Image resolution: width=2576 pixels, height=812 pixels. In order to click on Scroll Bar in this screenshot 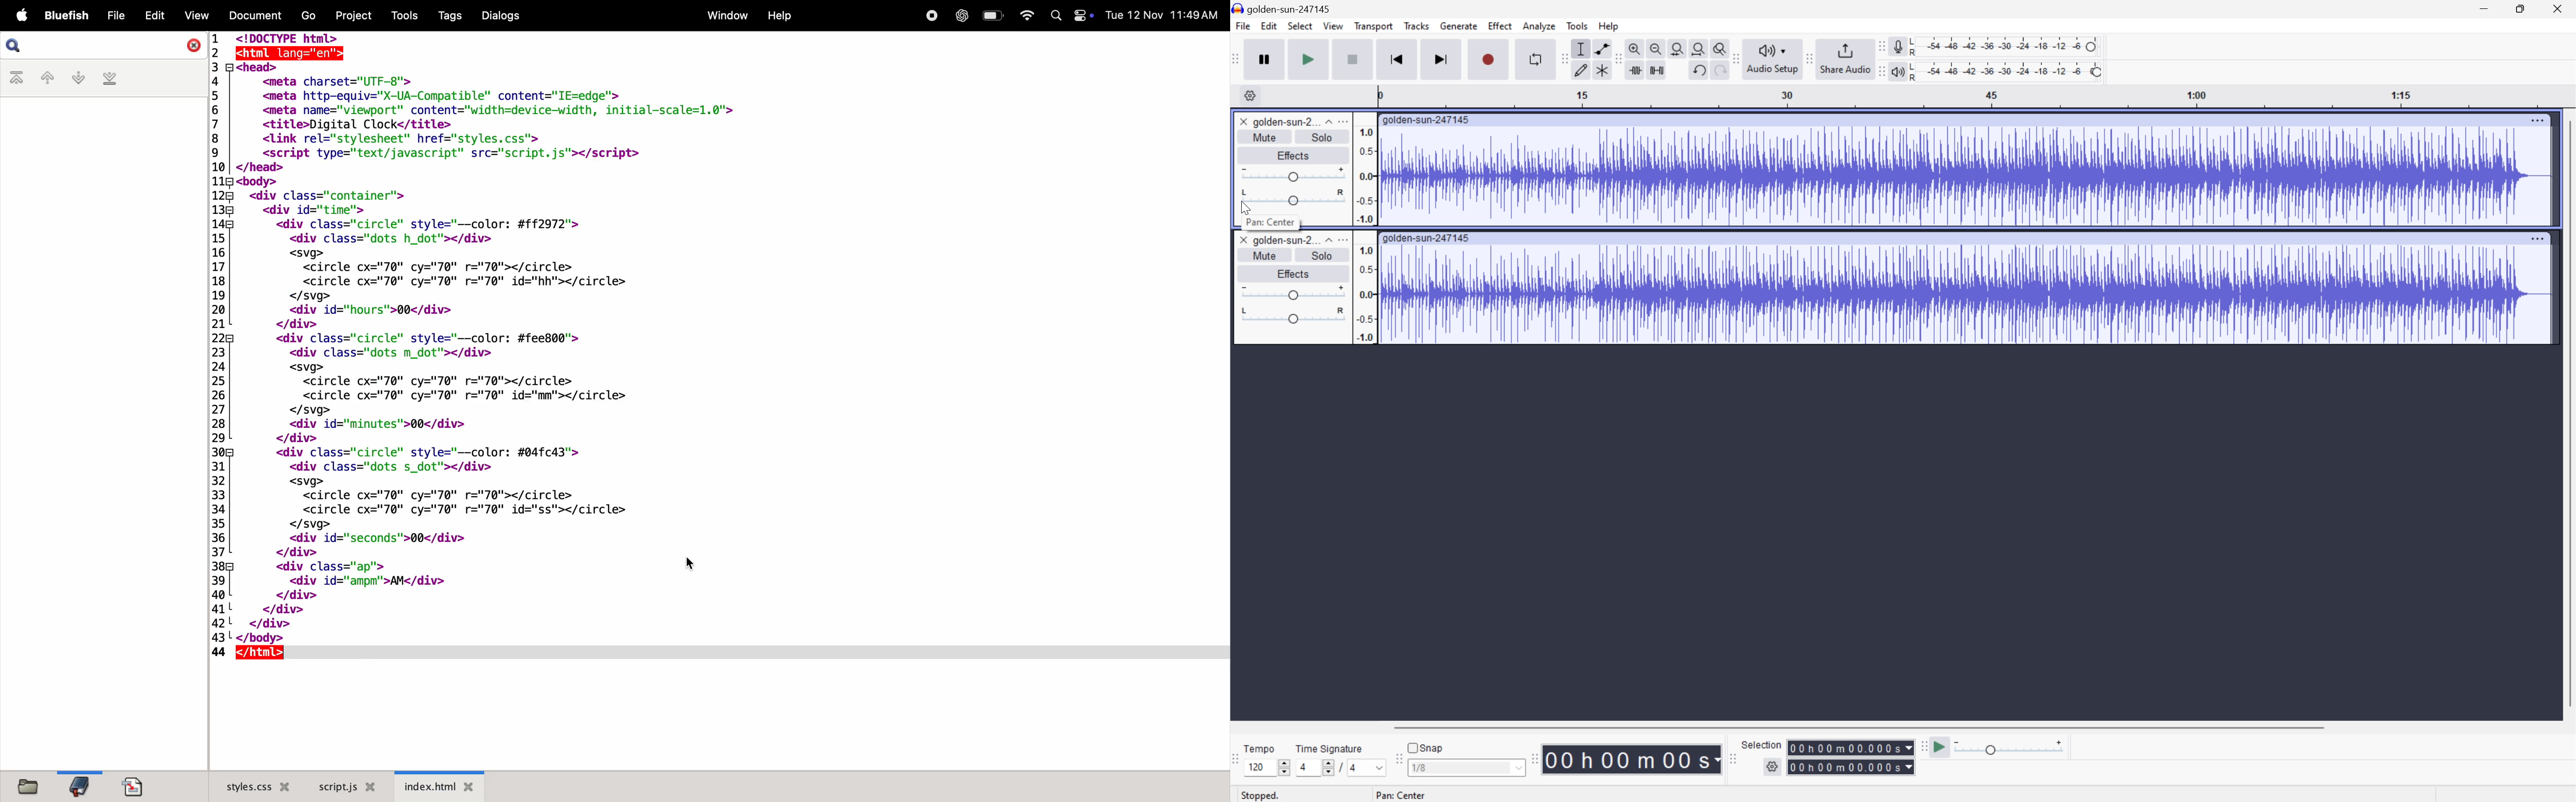, I will do `click(2568, 413)`.